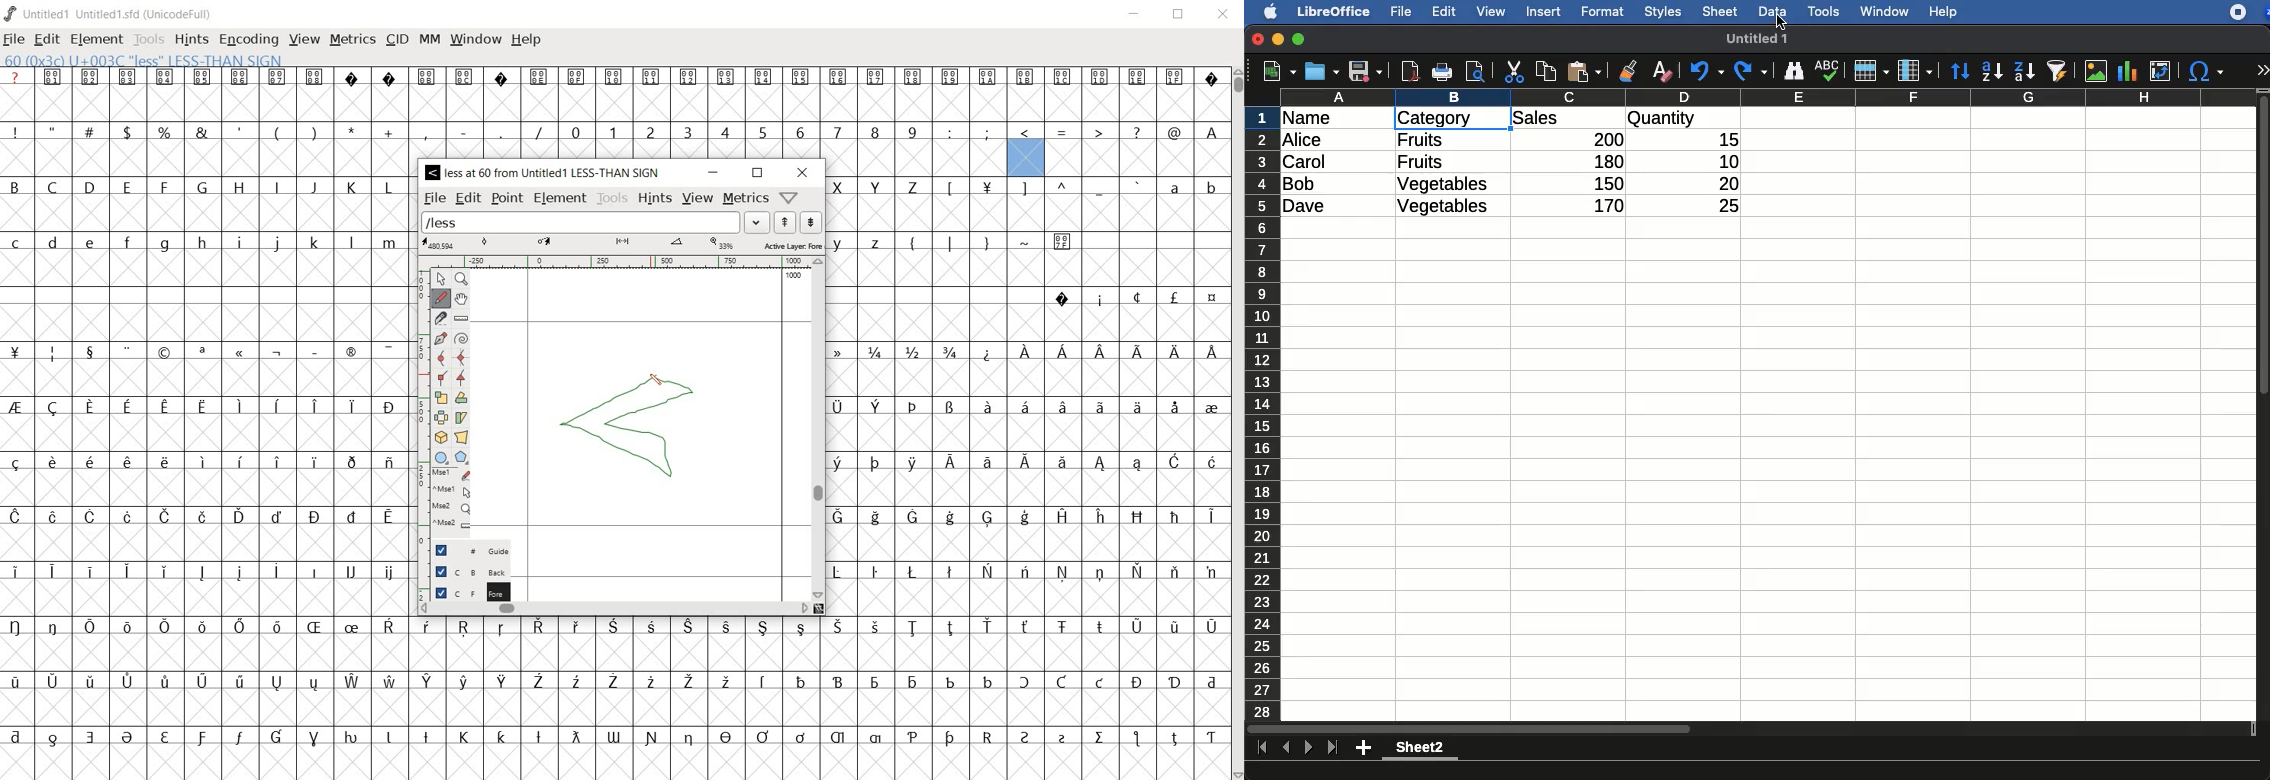 The image size is (2296, 784). I want to click on file, so click(435, 198).